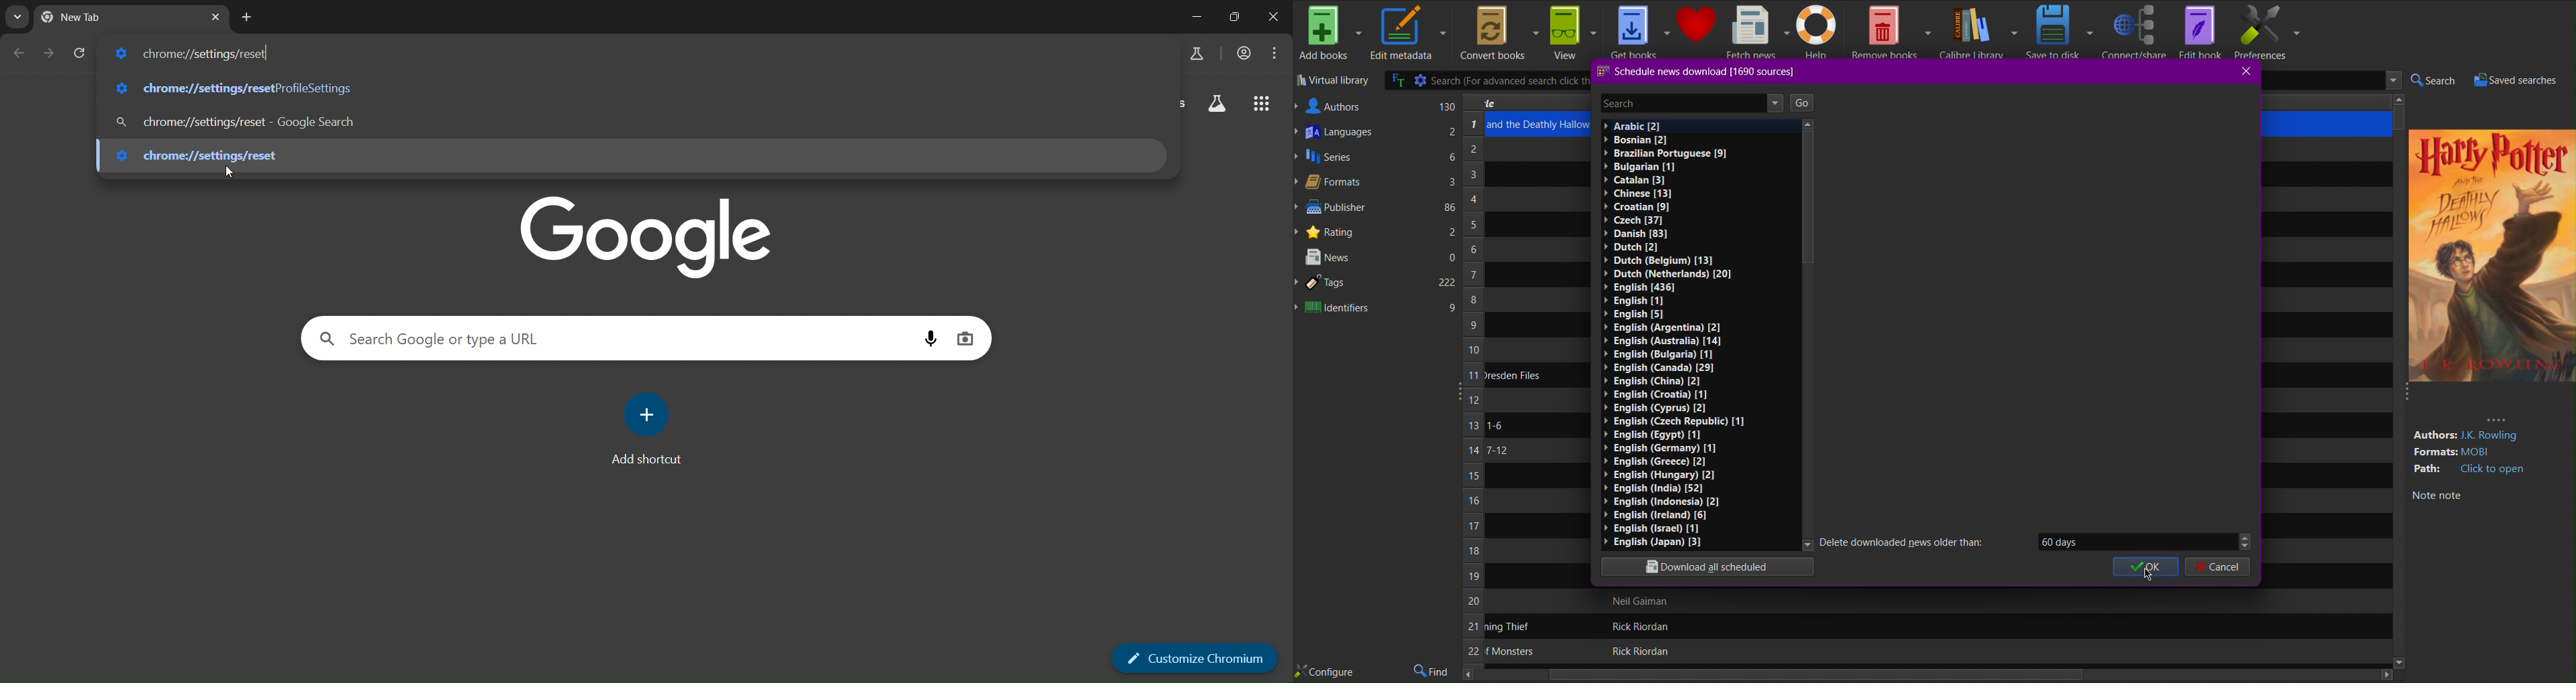 The width and height of the screenshot is (2576, 700). I want to click on Find, so click(1433, 672).